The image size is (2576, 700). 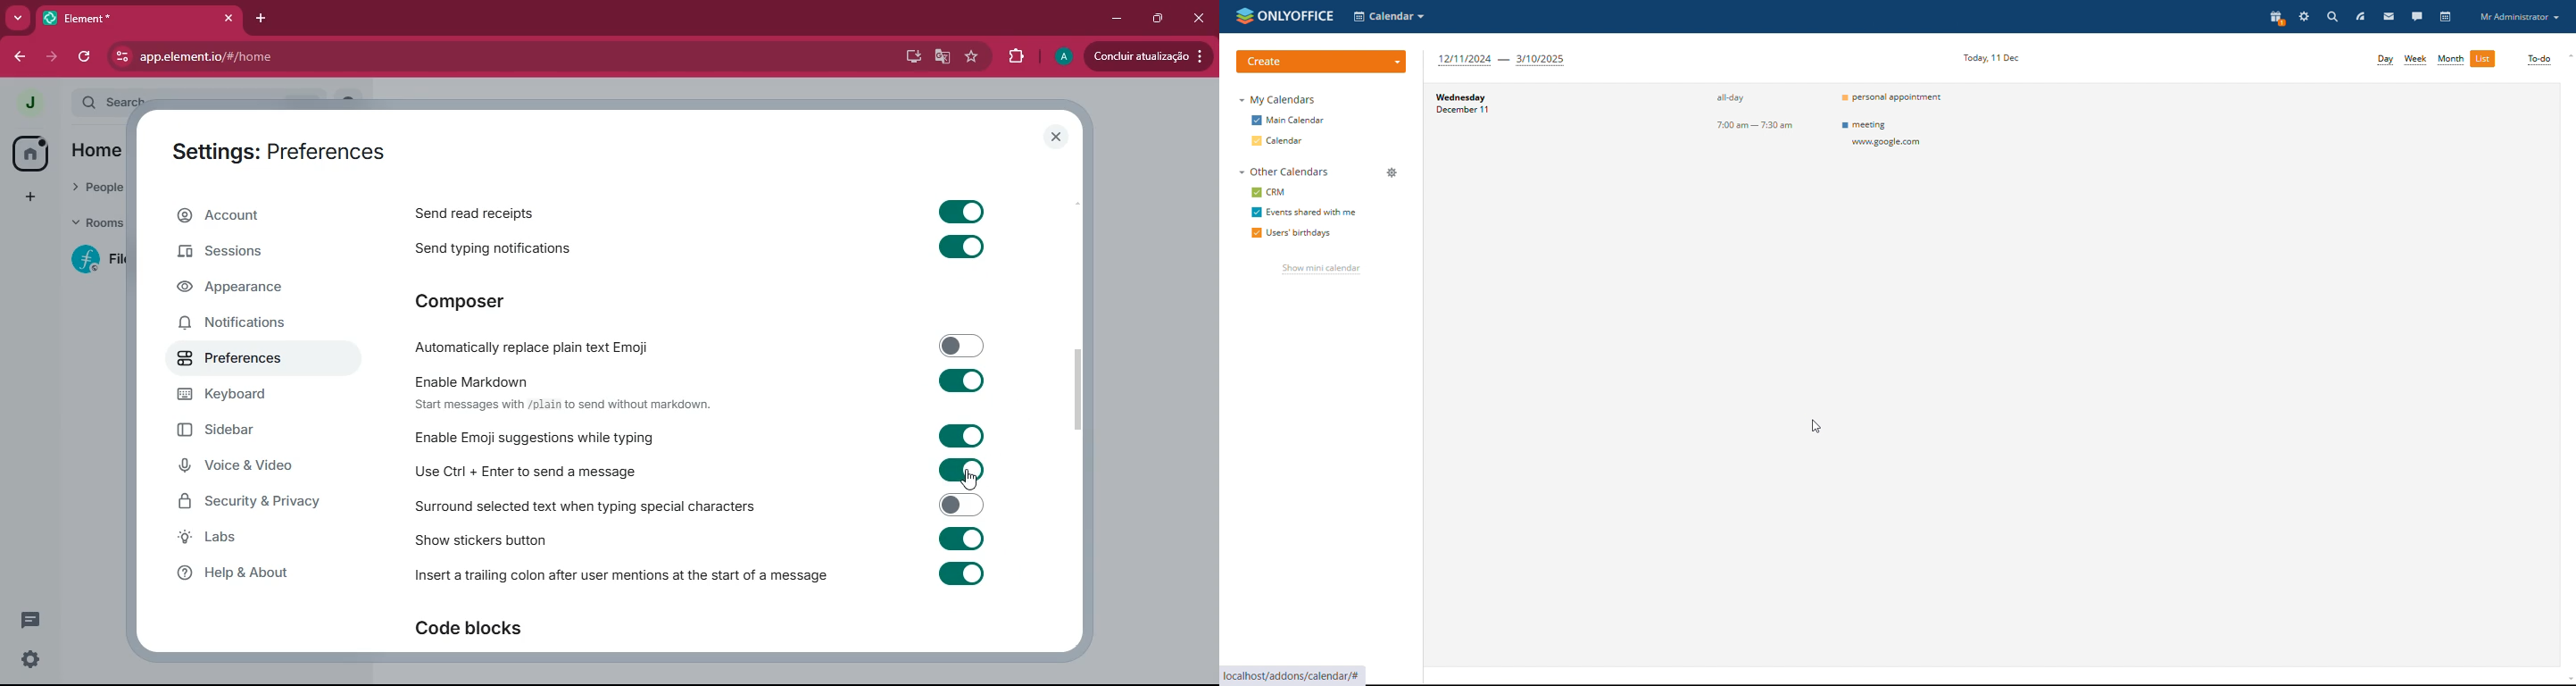 I want to click on preferences, so click(x=245, y=363).